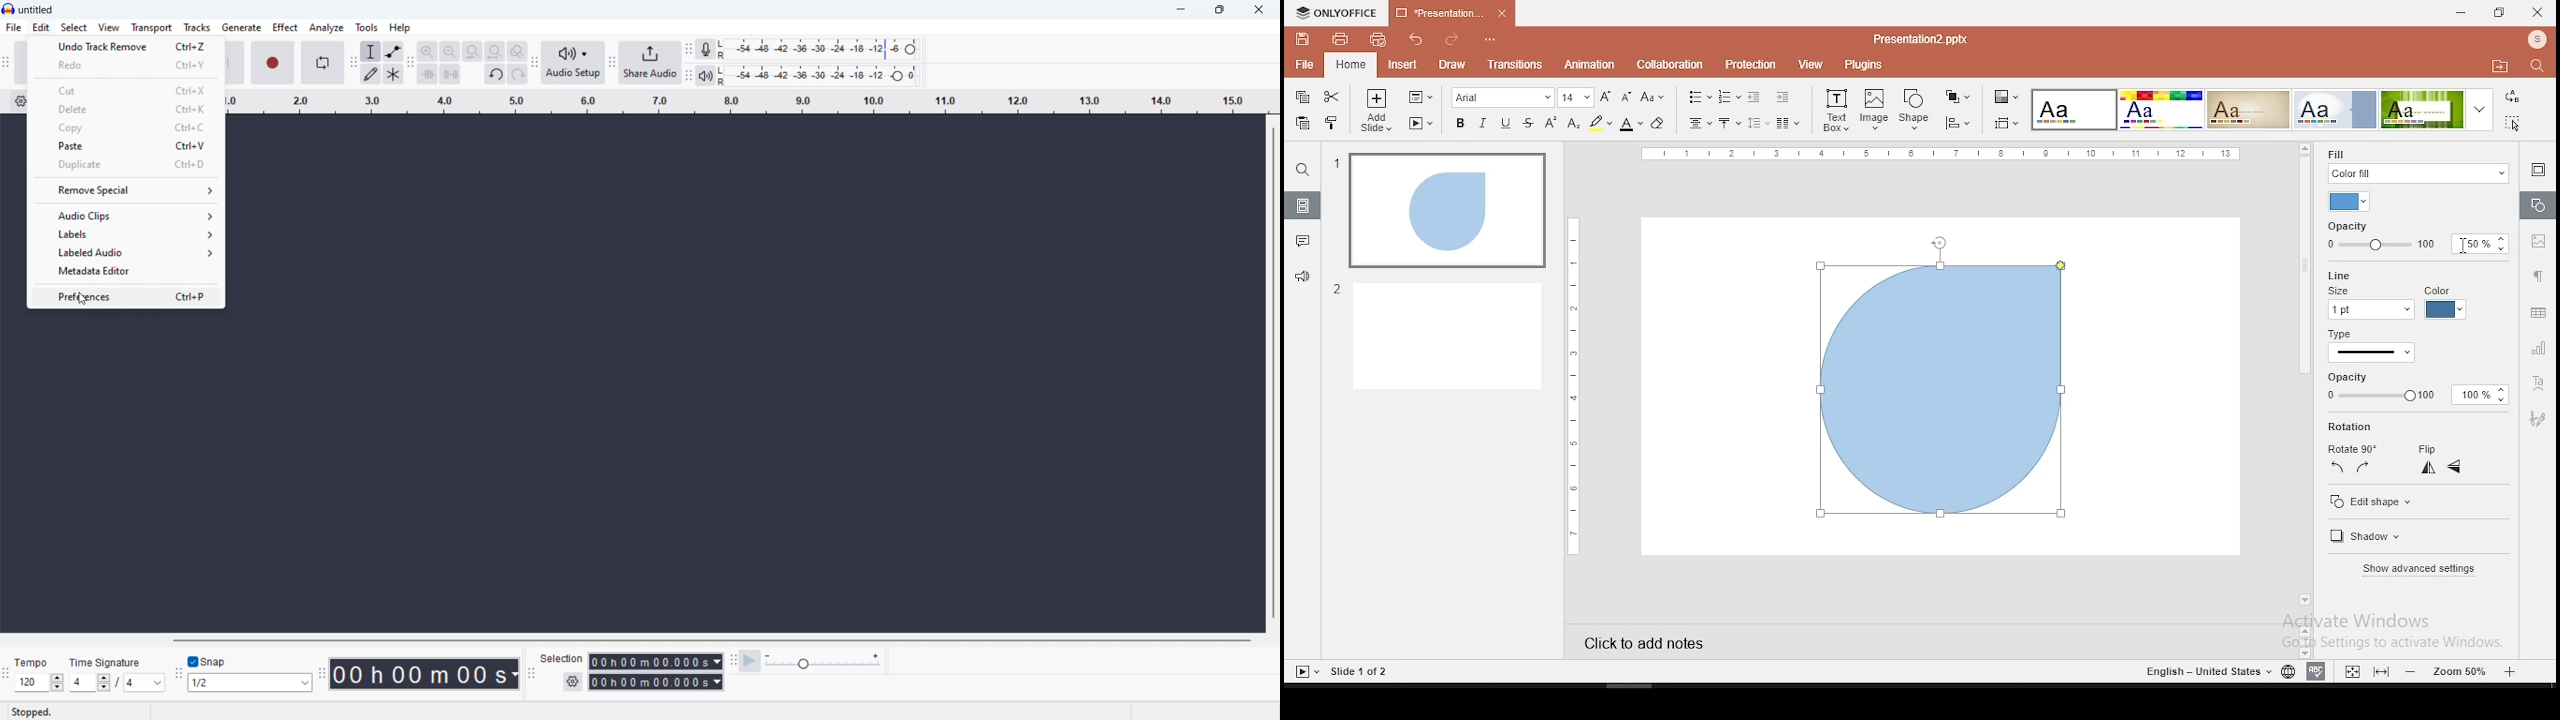 The height and width of the screenshot is (728, 2576). What do you see at coordinates (1506, 123) in the screenshot?
I see `underline` at bounding box center [1506, 123].